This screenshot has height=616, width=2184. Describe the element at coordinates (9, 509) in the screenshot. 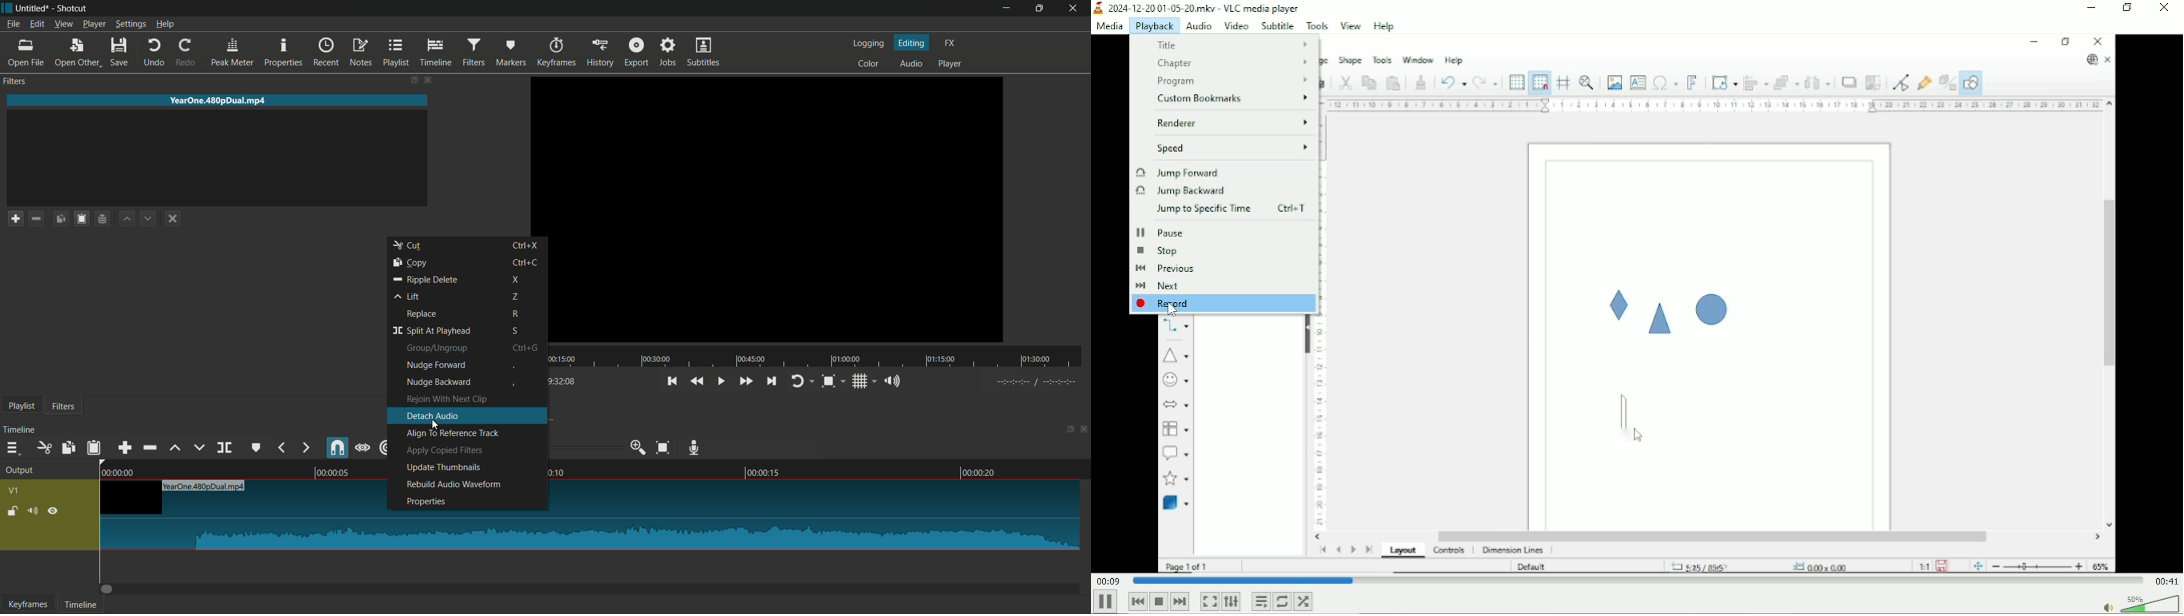

I see `lock` at that location.